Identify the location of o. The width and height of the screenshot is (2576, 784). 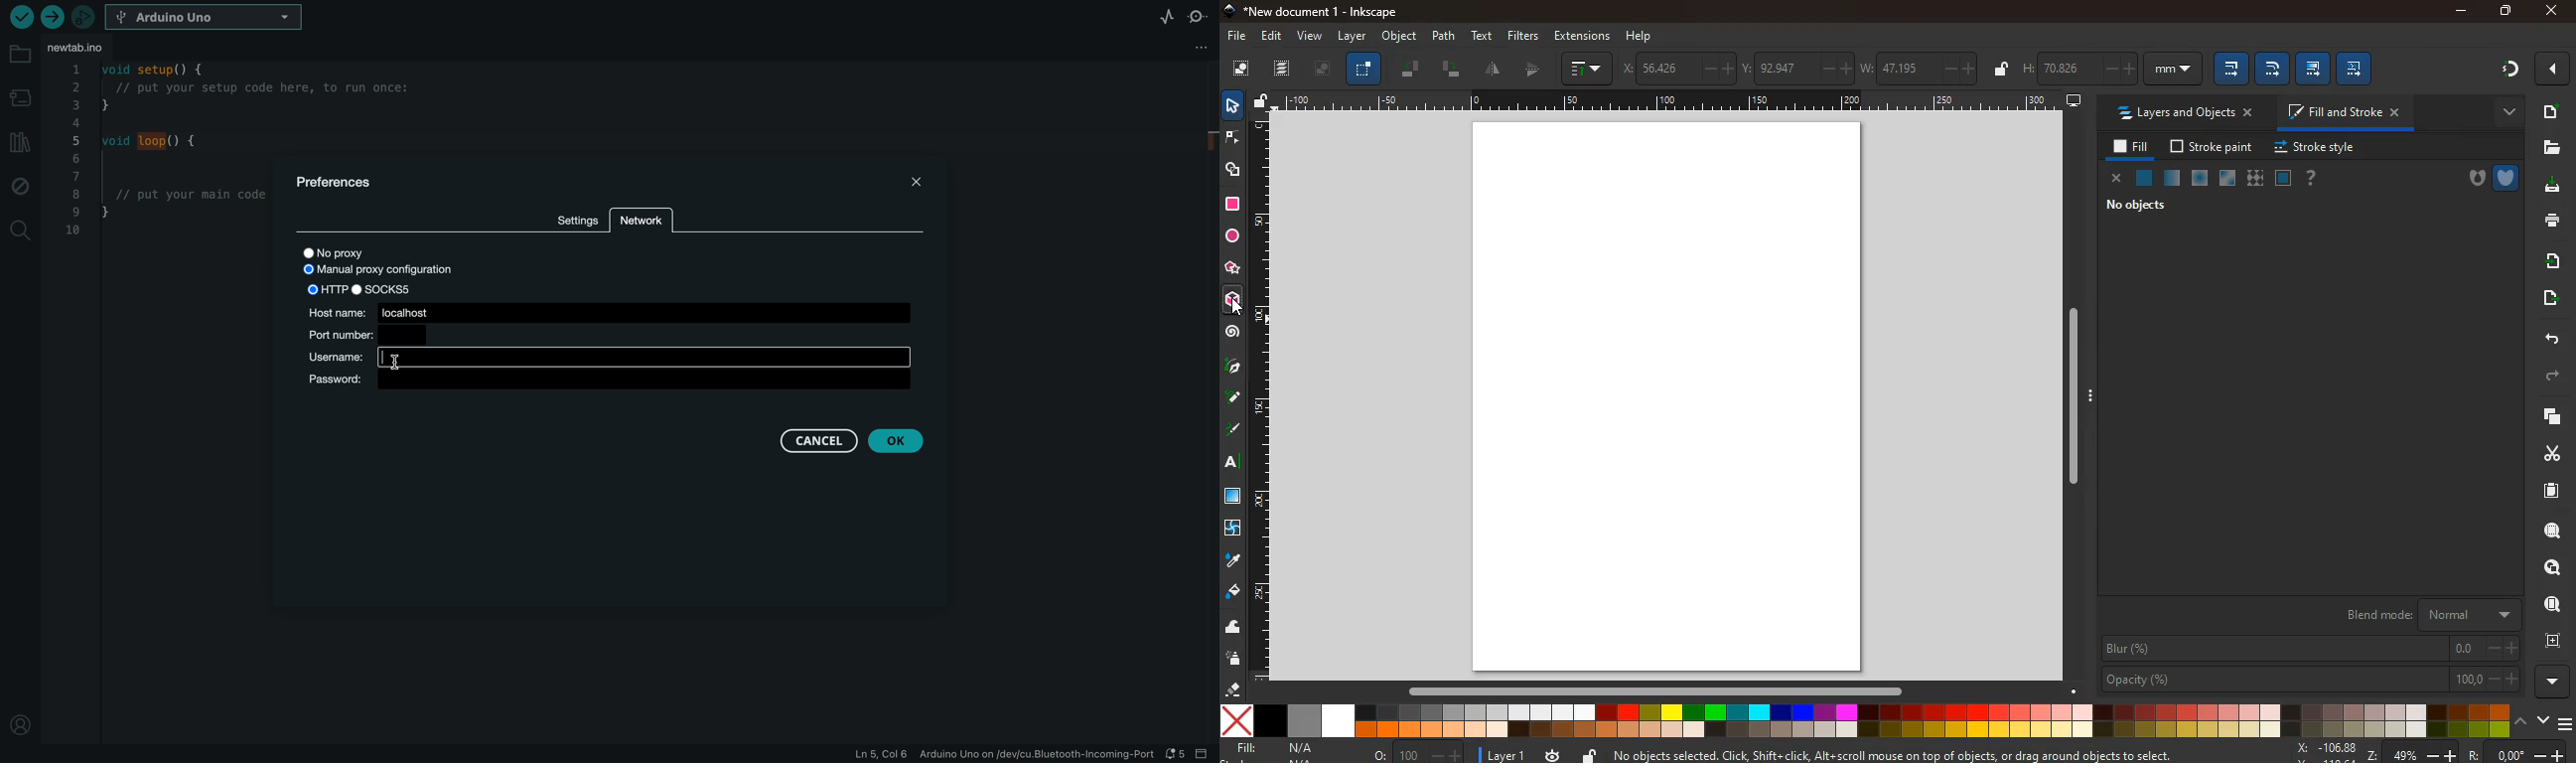
(1414, 753).